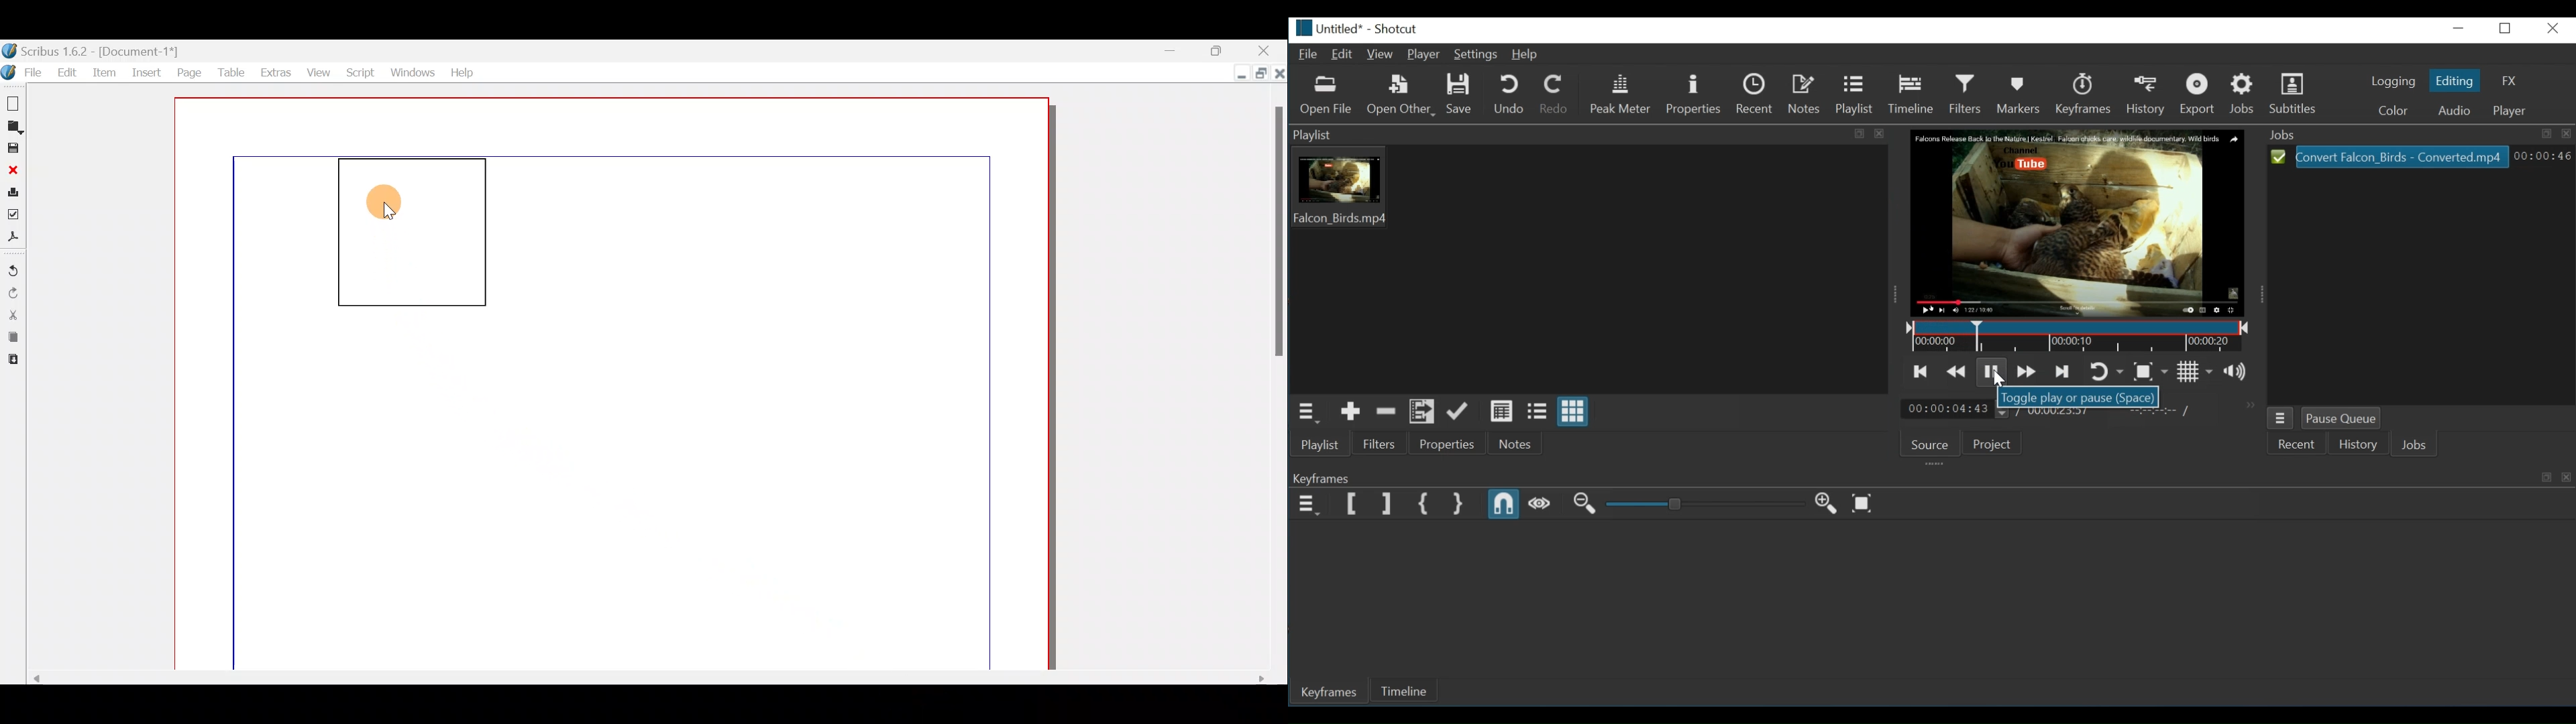 This screenshot has height=728, width=2576. What do you see at coordinates (1991, 372) in the screenshot?
I see `Toggle play or pause` at bounding box center [1991, 372].